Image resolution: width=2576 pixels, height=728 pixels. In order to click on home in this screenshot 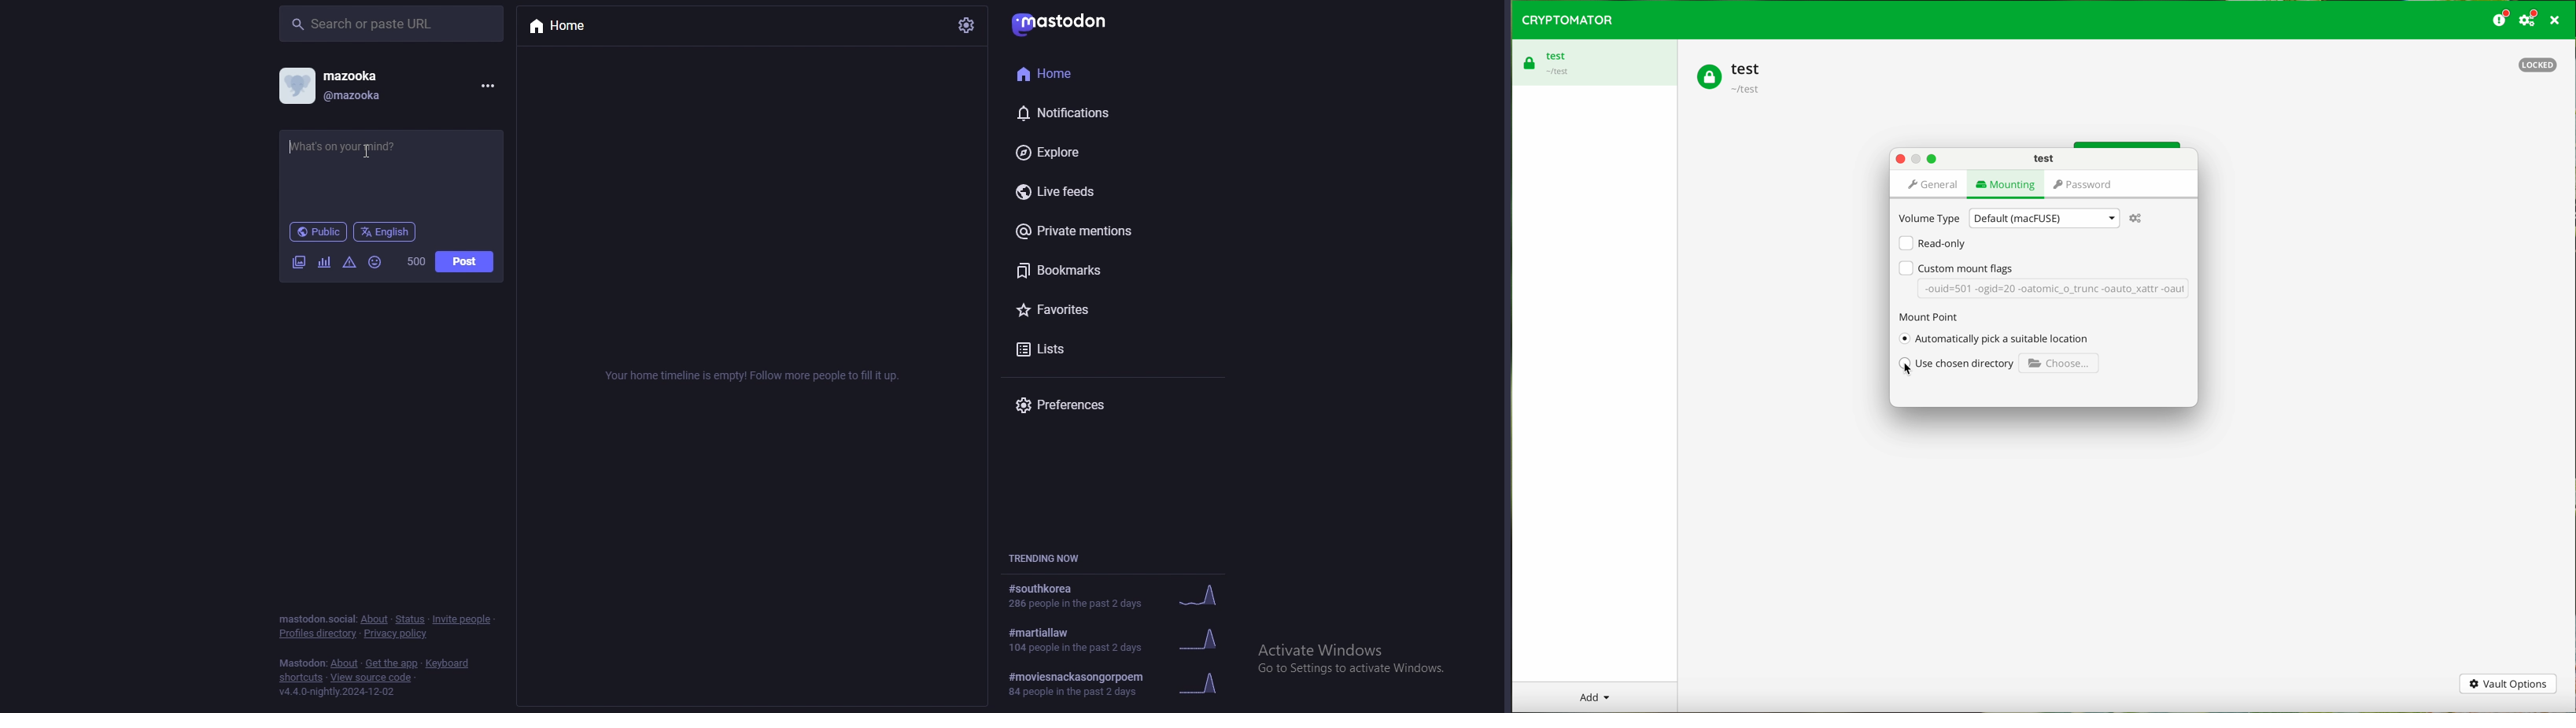, I will do `click(1092, 72)`.